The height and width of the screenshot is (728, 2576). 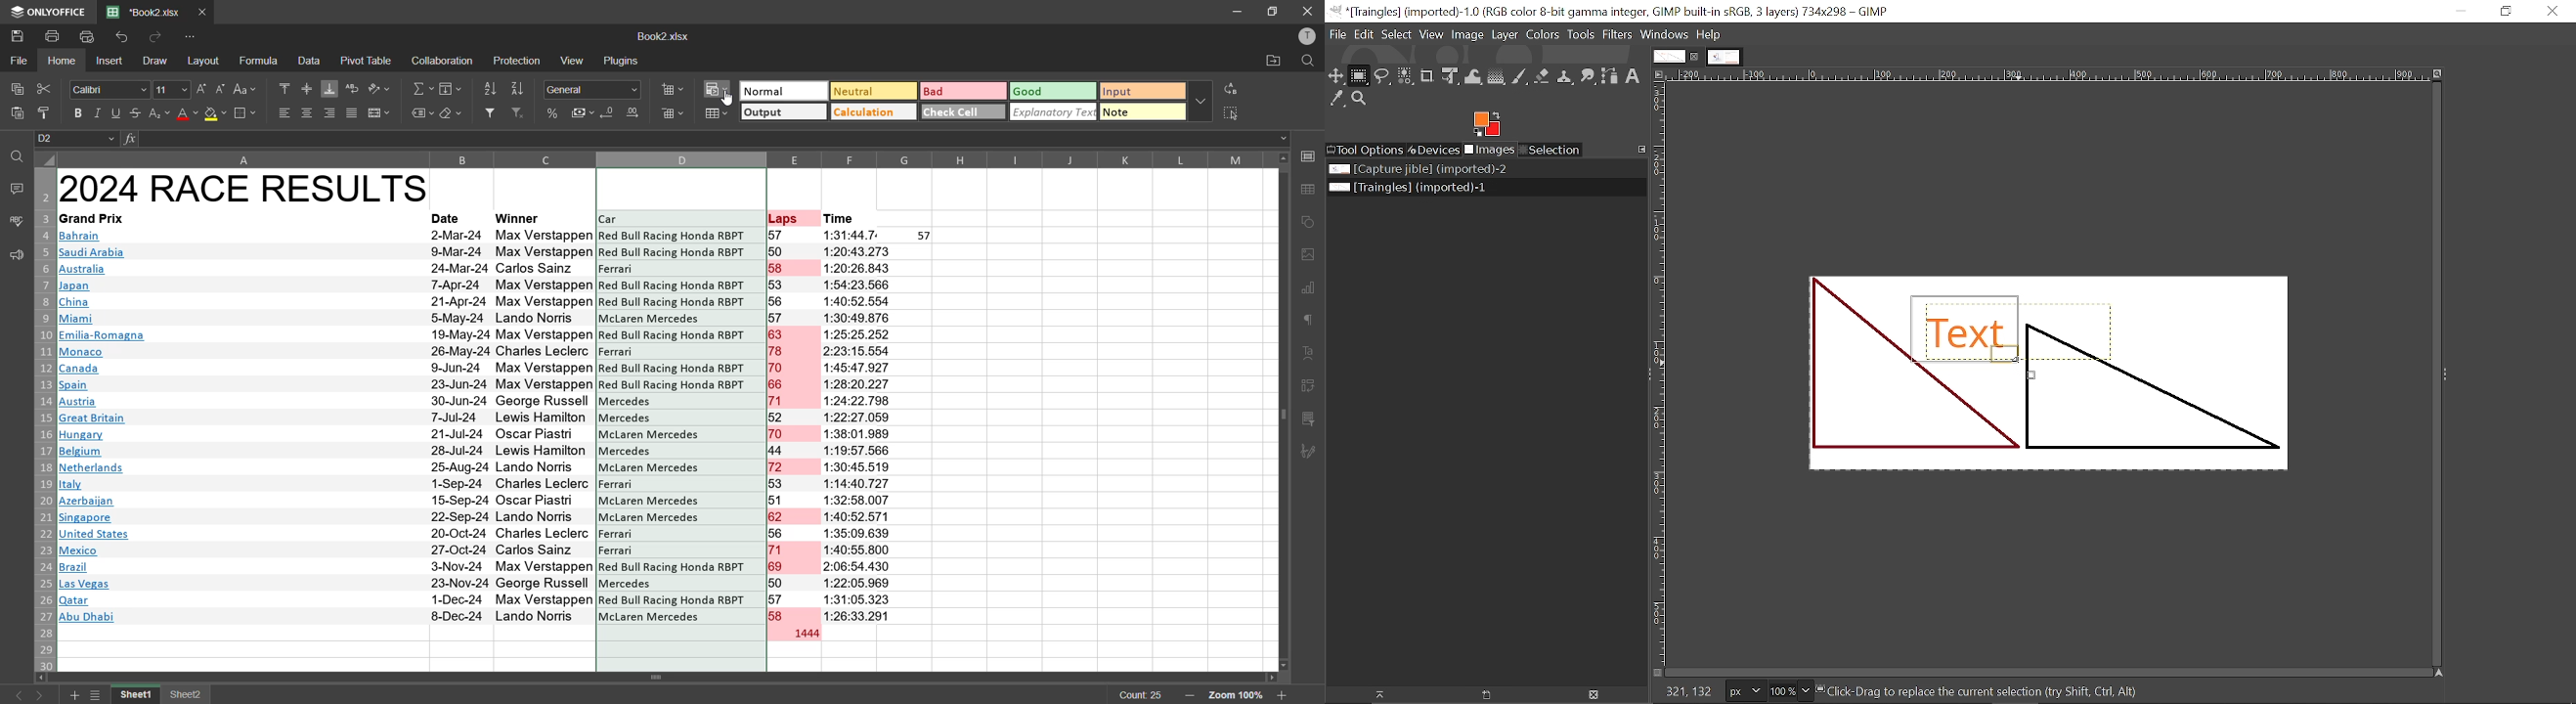 What do you see at coordinates (1589, 78) in the screenshot?
I see `Smudge tool` at bounding box center [1589, 78].